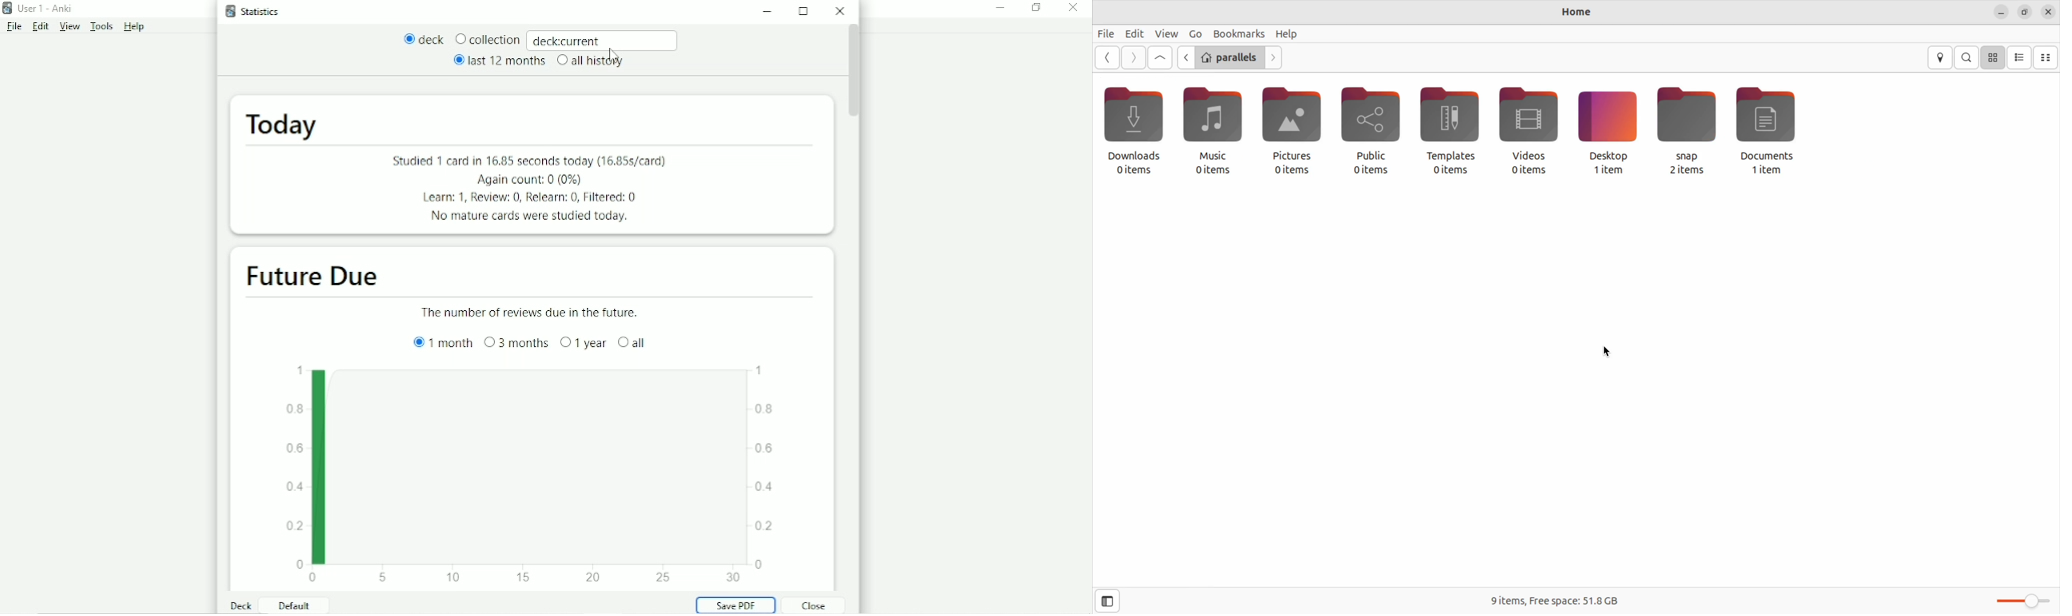 Image resolution: width=2072 pixels, height=616 pixels. What do you see at coordinates (805, 11) in the screenshot?
I see `Maximize` at bounding box center [805, 11].